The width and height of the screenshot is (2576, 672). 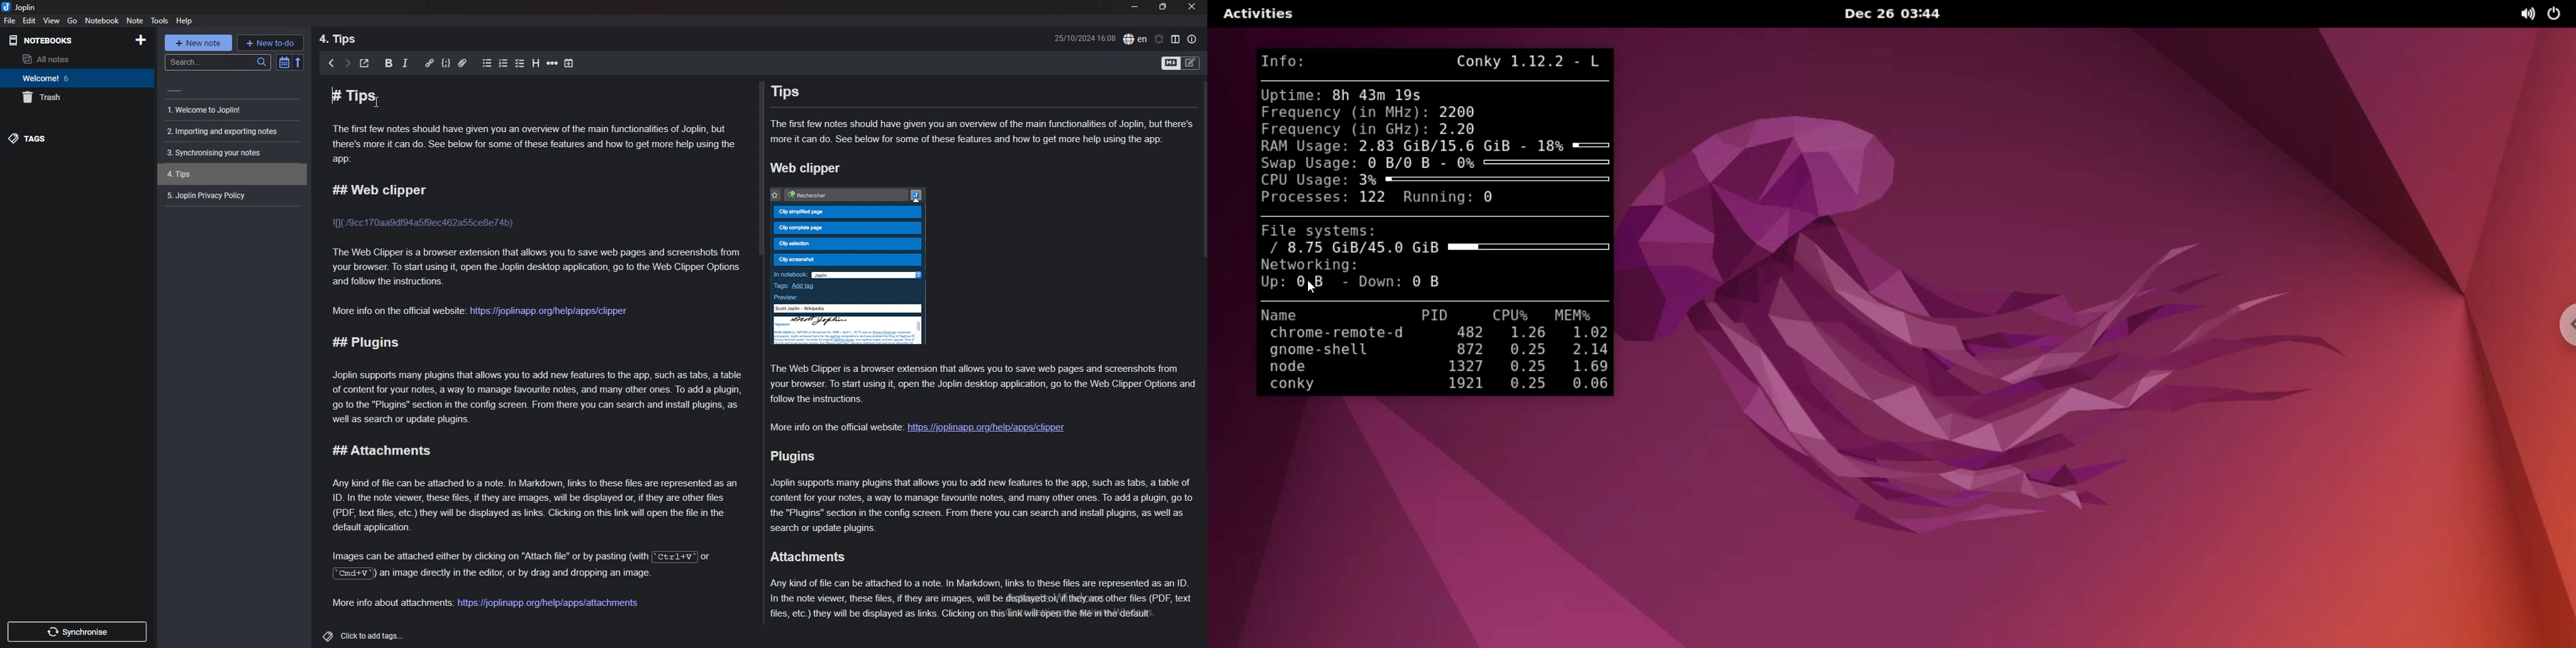 What do you see at coordinates (29, 20) in the screenshot?
I see `edit` at bounding box center [29, 20].